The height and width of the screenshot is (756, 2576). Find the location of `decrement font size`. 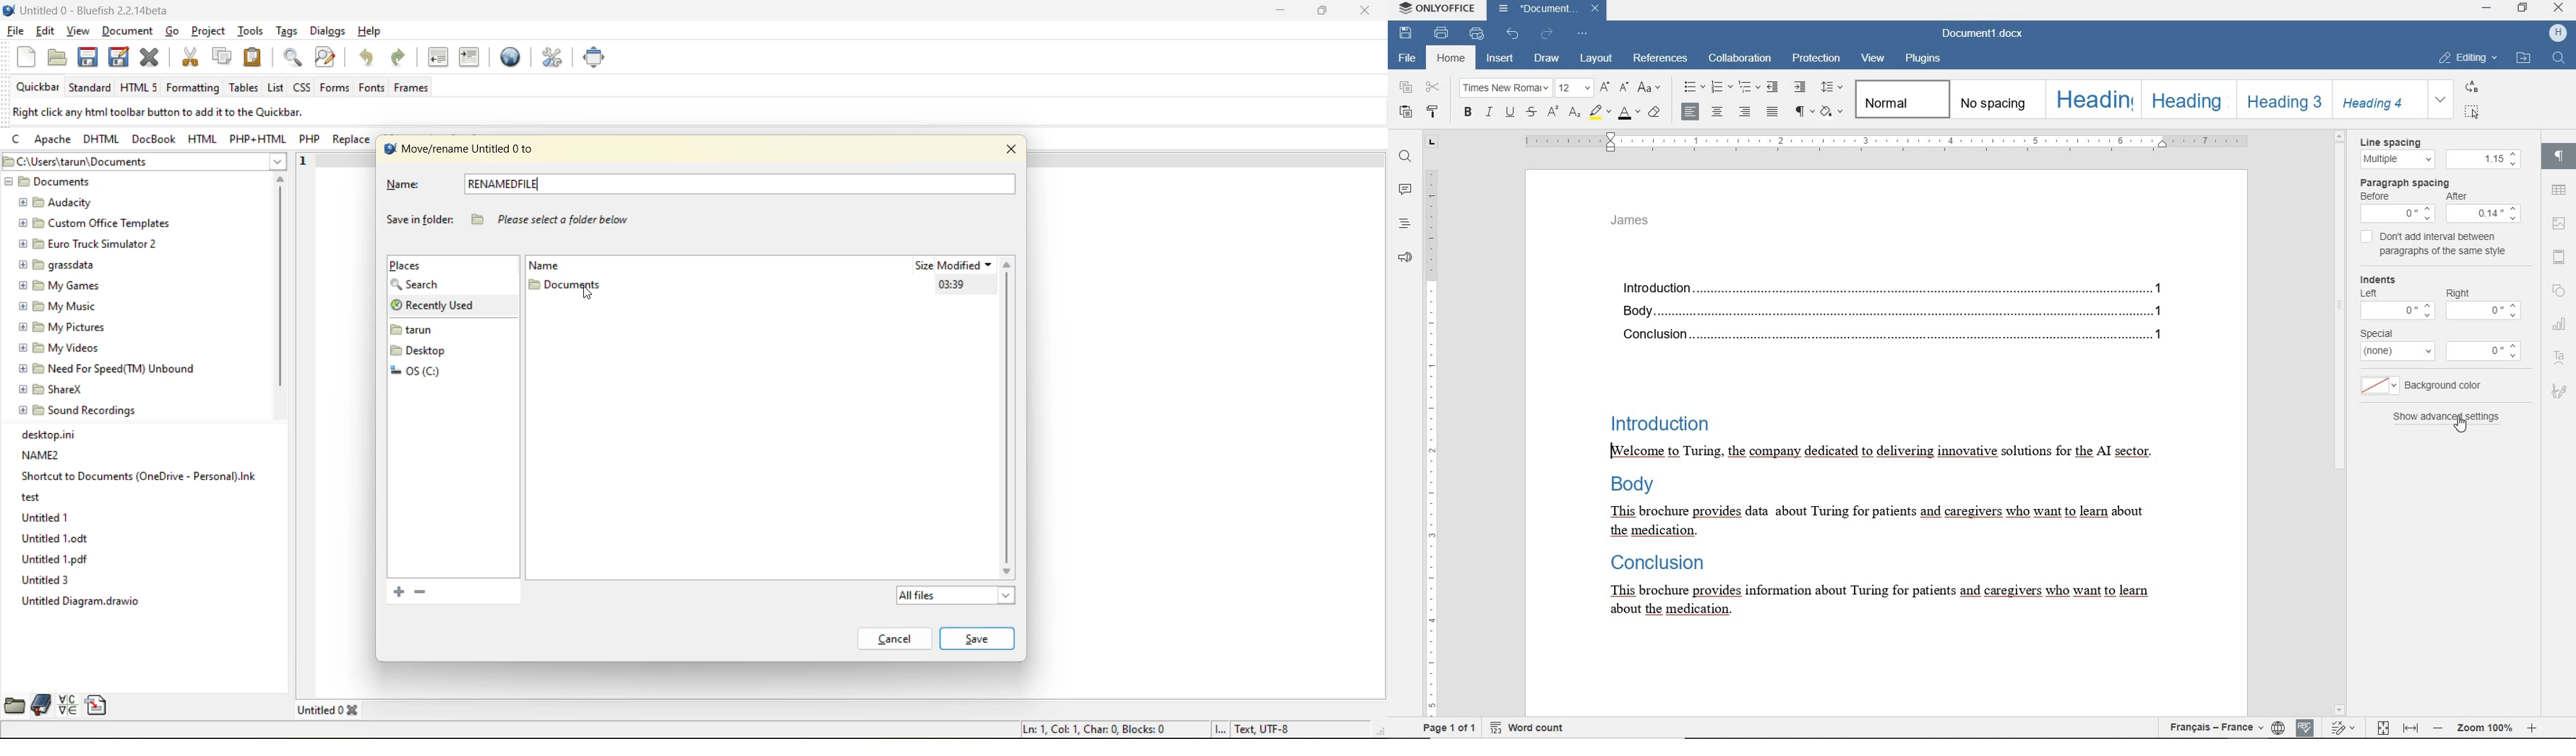

decrement font size is located at coordinates (1625, 88).